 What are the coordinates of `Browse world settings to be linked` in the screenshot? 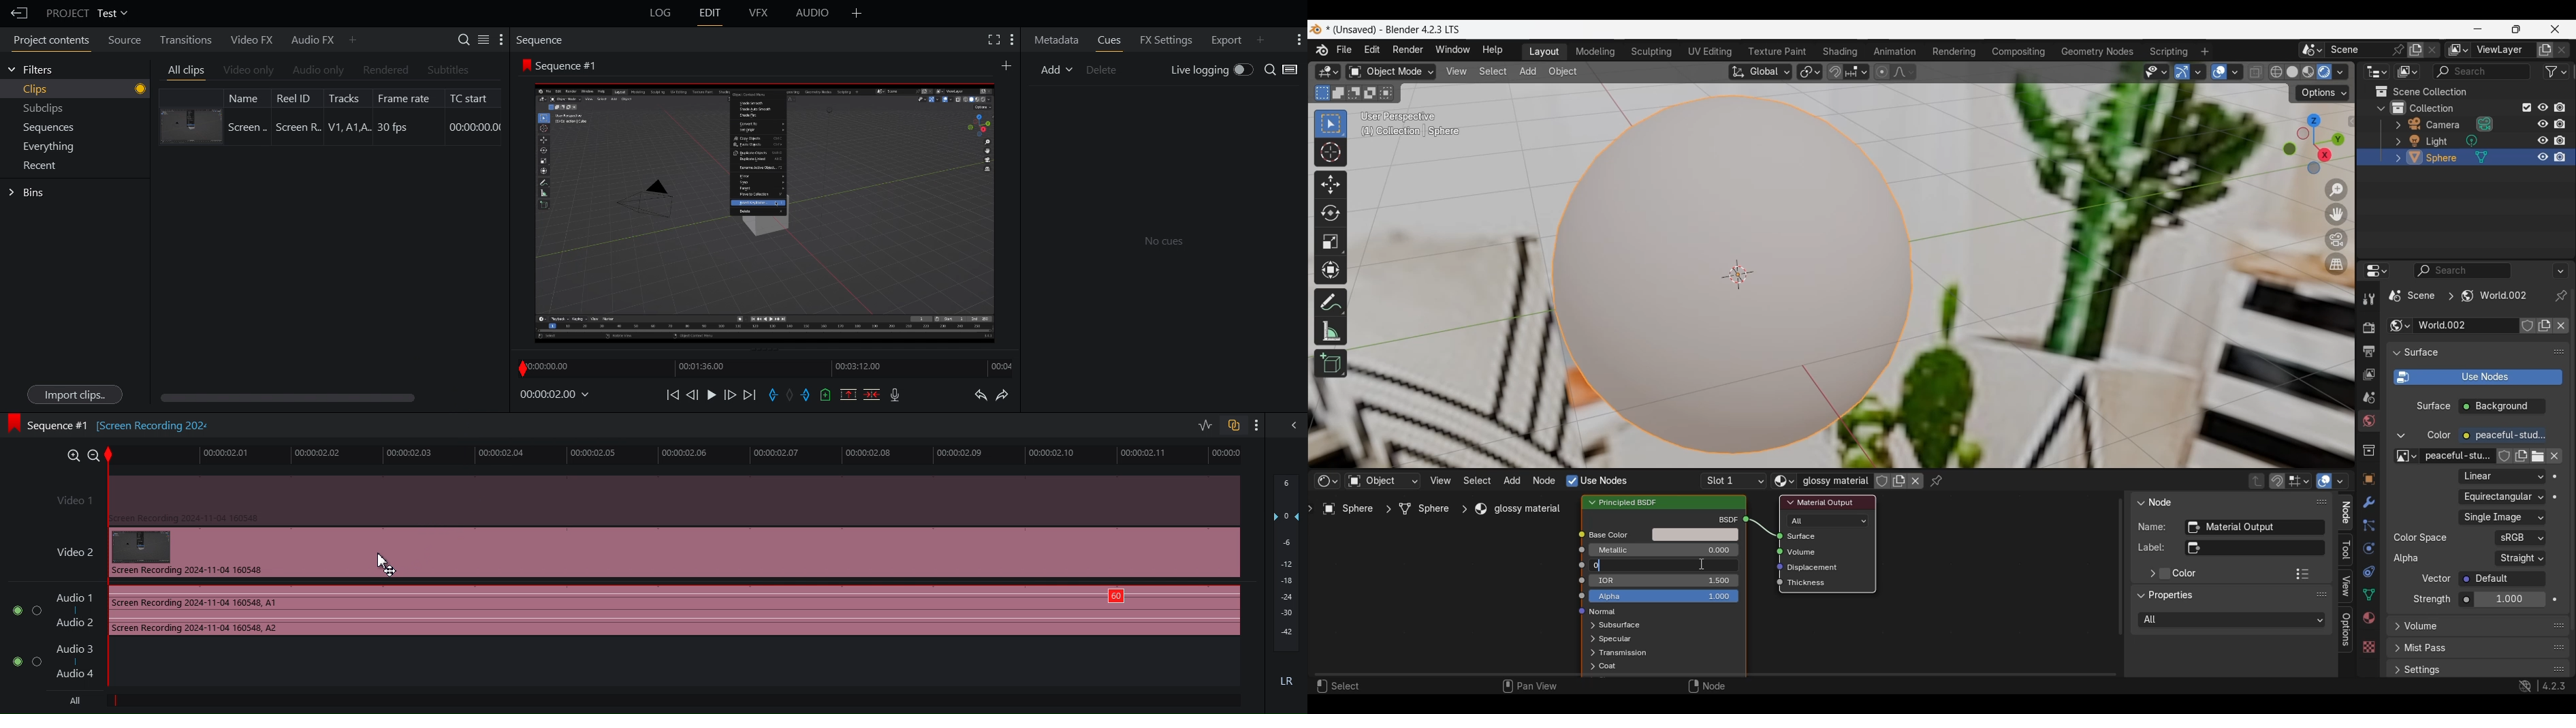 It's located at (2400, 325).